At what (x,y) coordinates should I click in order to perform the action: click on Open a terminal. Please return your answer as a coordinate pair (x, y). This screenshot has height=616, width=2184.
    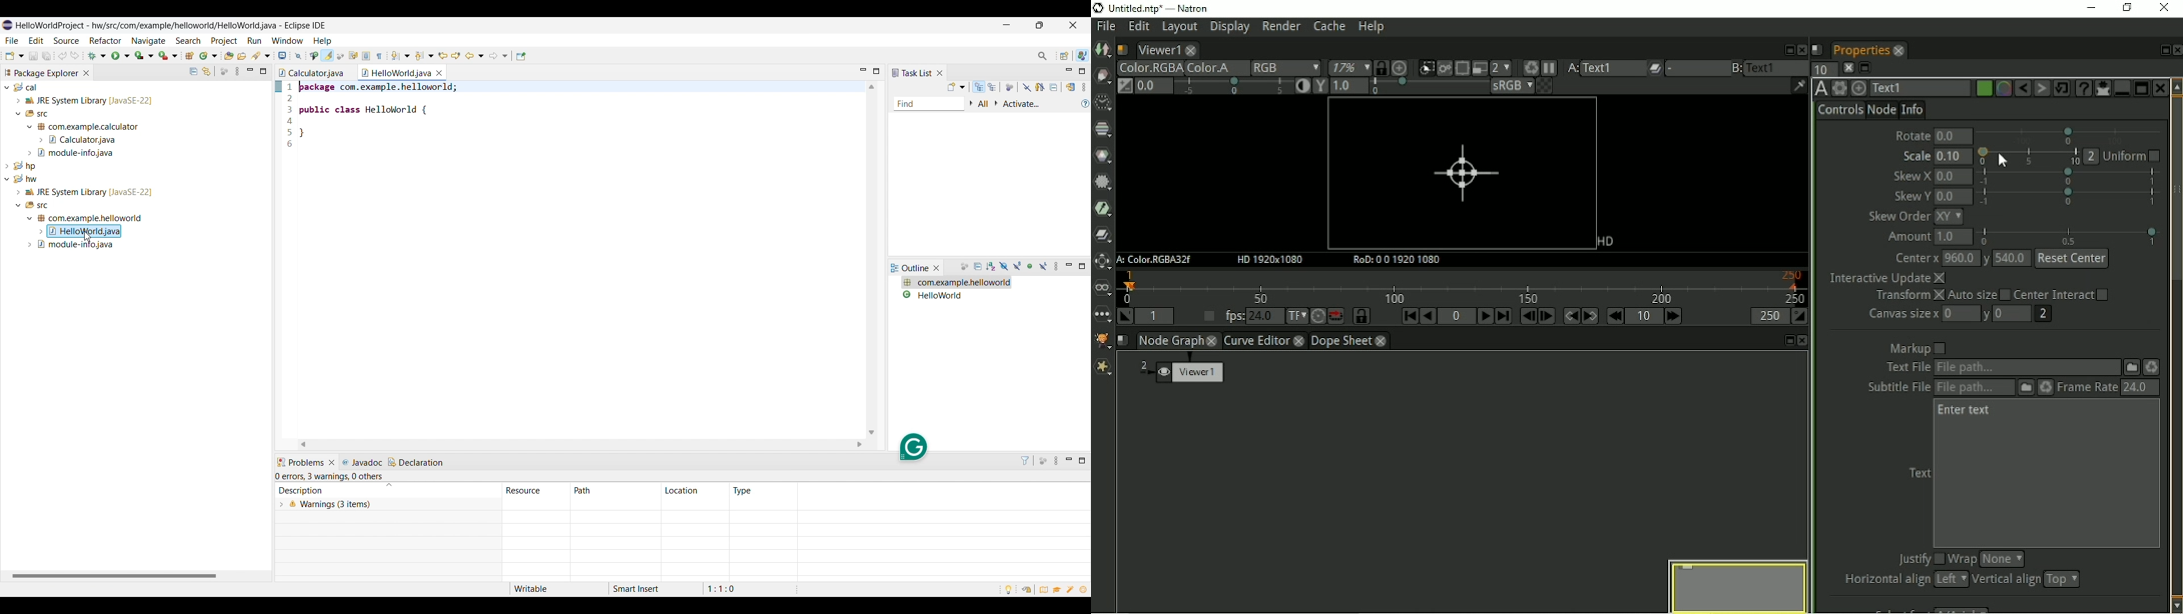
    Looking at the image, I should click on (283, 56).